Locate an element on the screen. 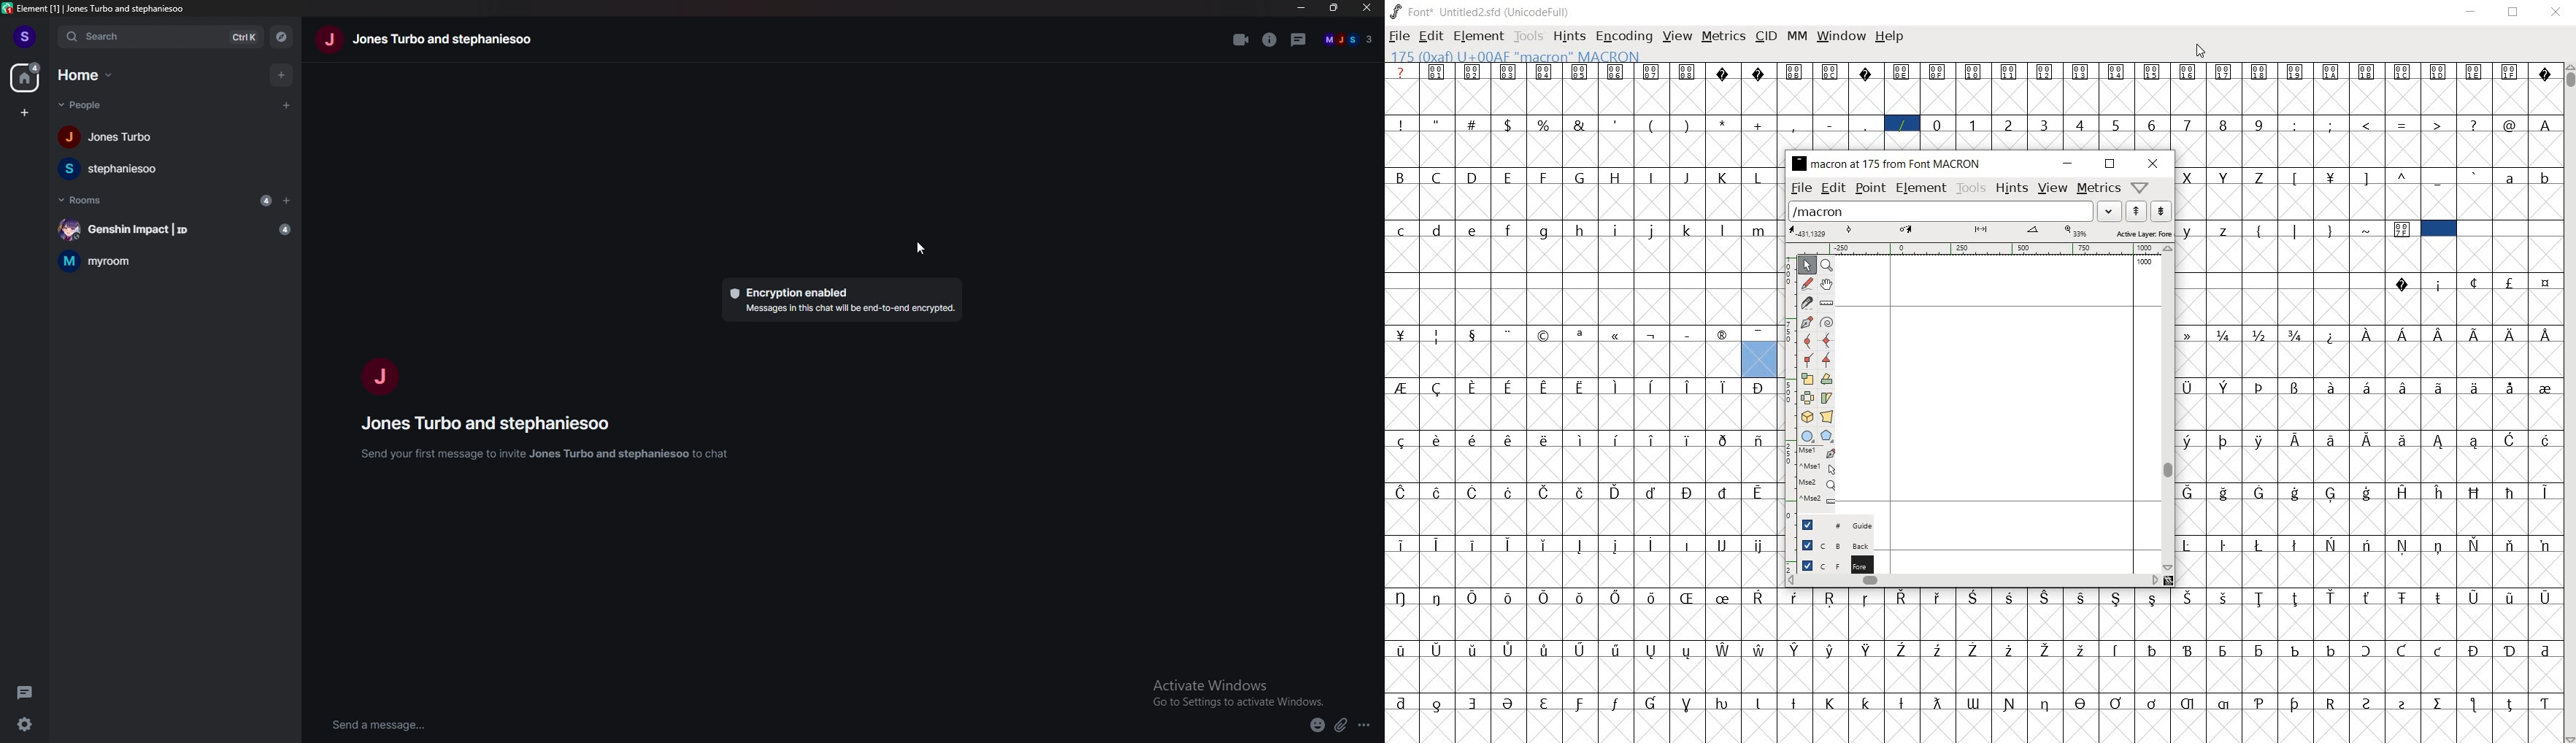  ; is located at coordinates (2331, 125).